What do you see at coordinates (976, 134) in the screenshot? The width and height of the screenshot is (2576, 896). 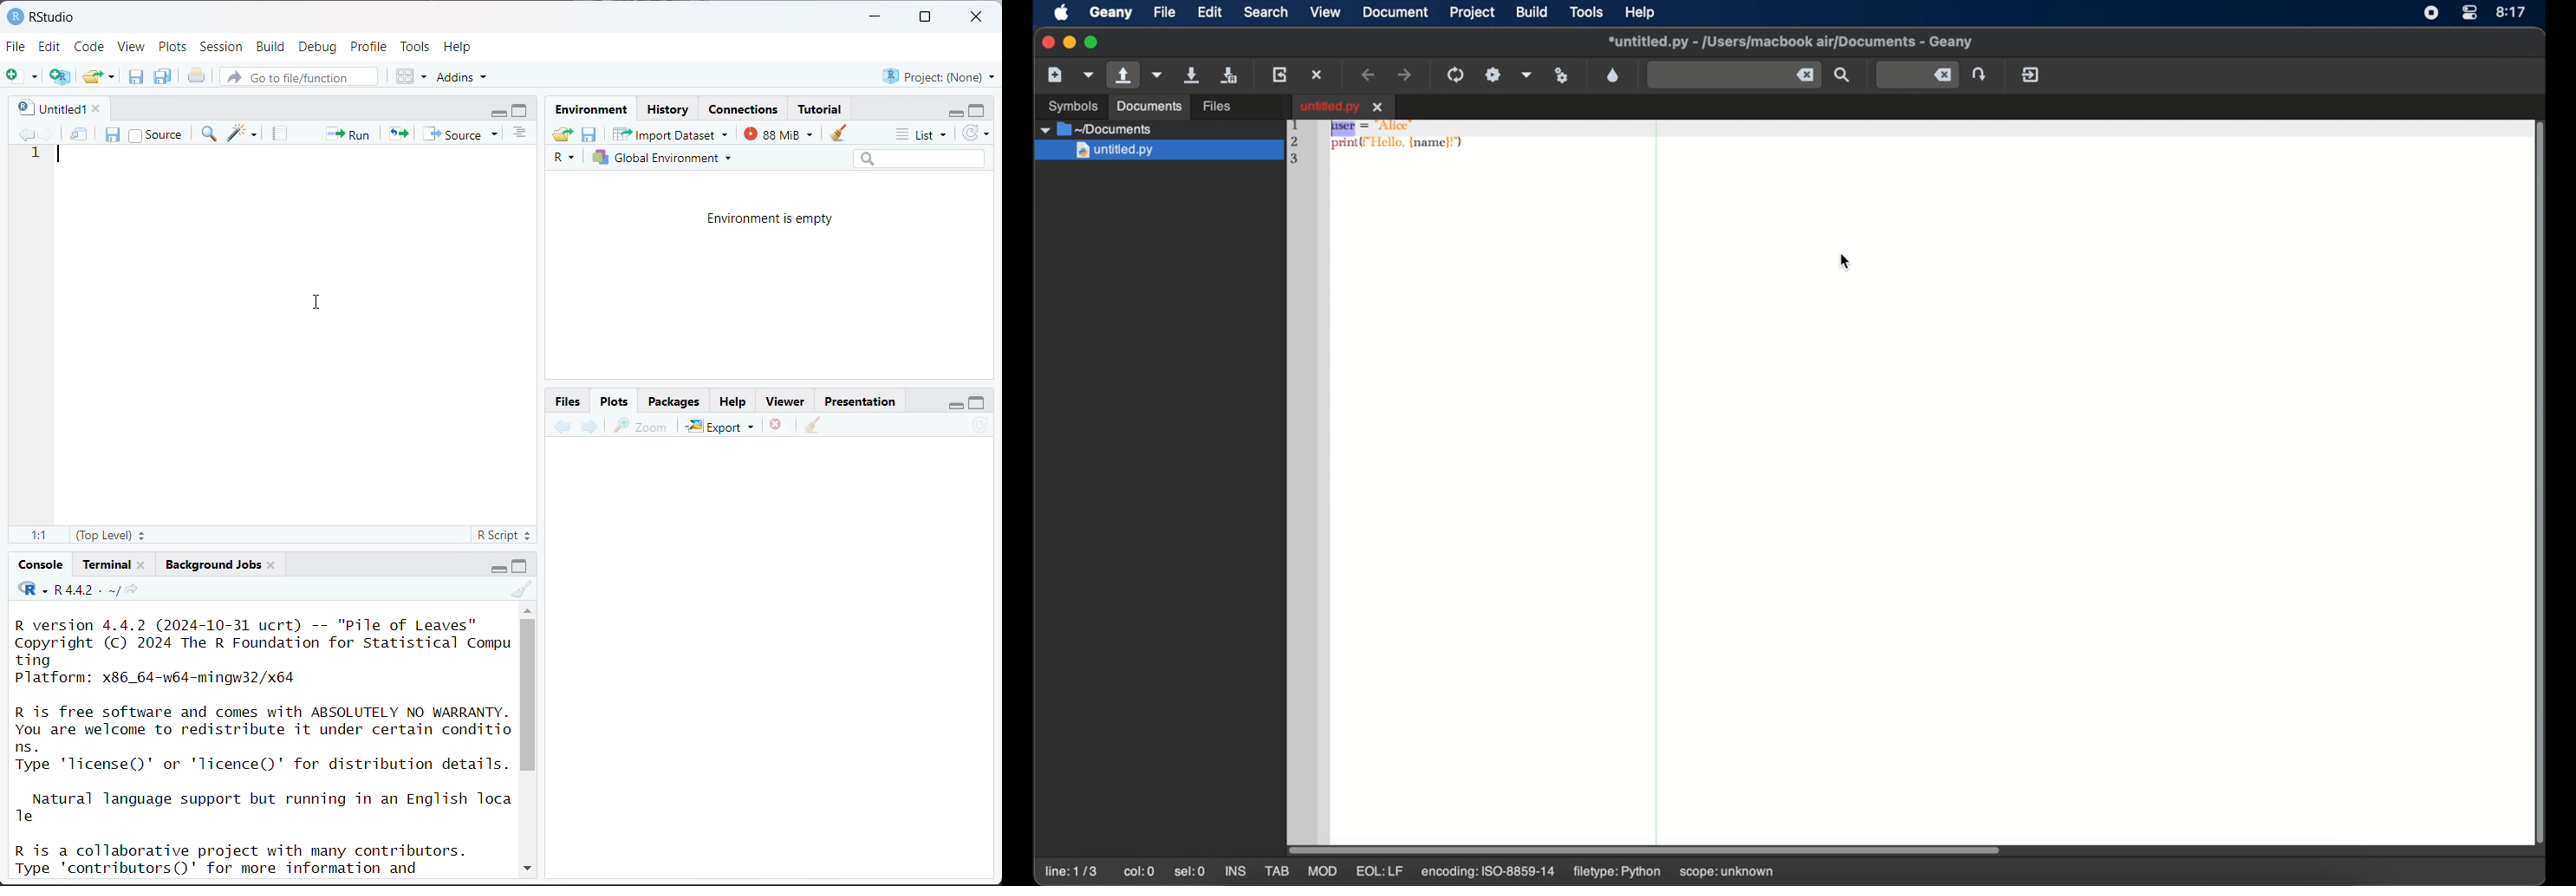 I see `refresh the list` at bounding box center [976, 134].